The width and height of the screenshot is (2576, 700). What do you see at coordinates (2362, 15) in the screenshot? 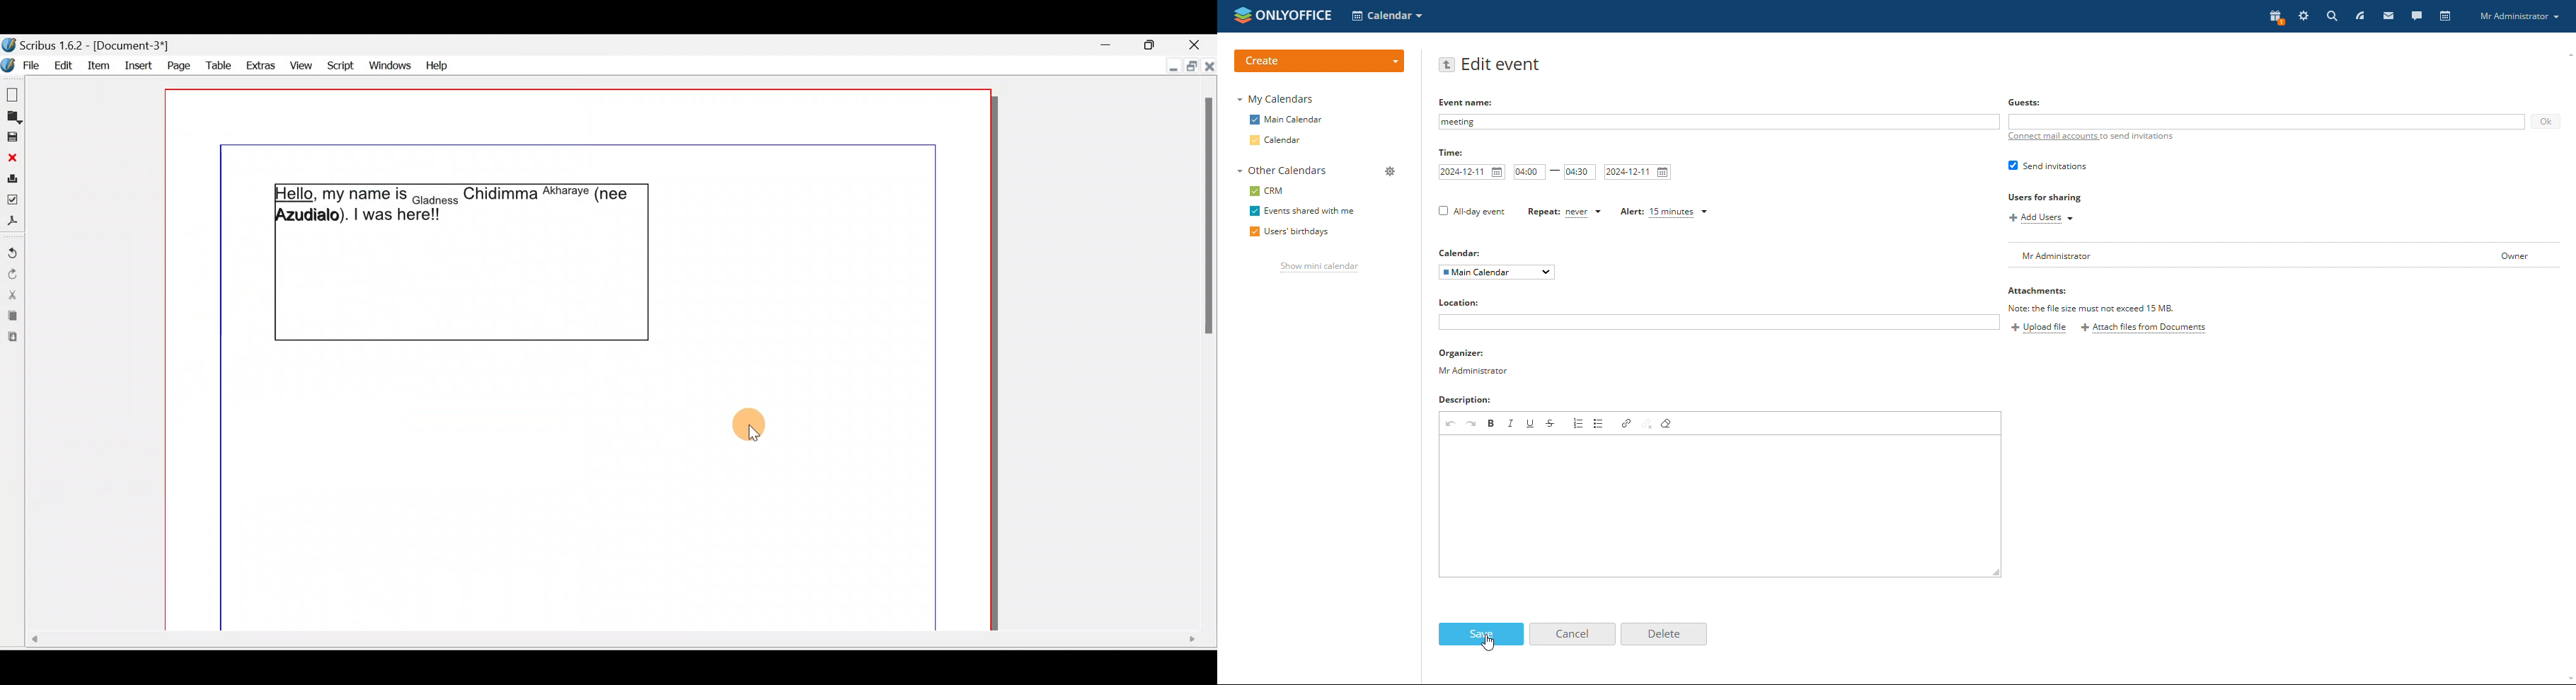
I see `feed` at bounding box center [2362, 15].